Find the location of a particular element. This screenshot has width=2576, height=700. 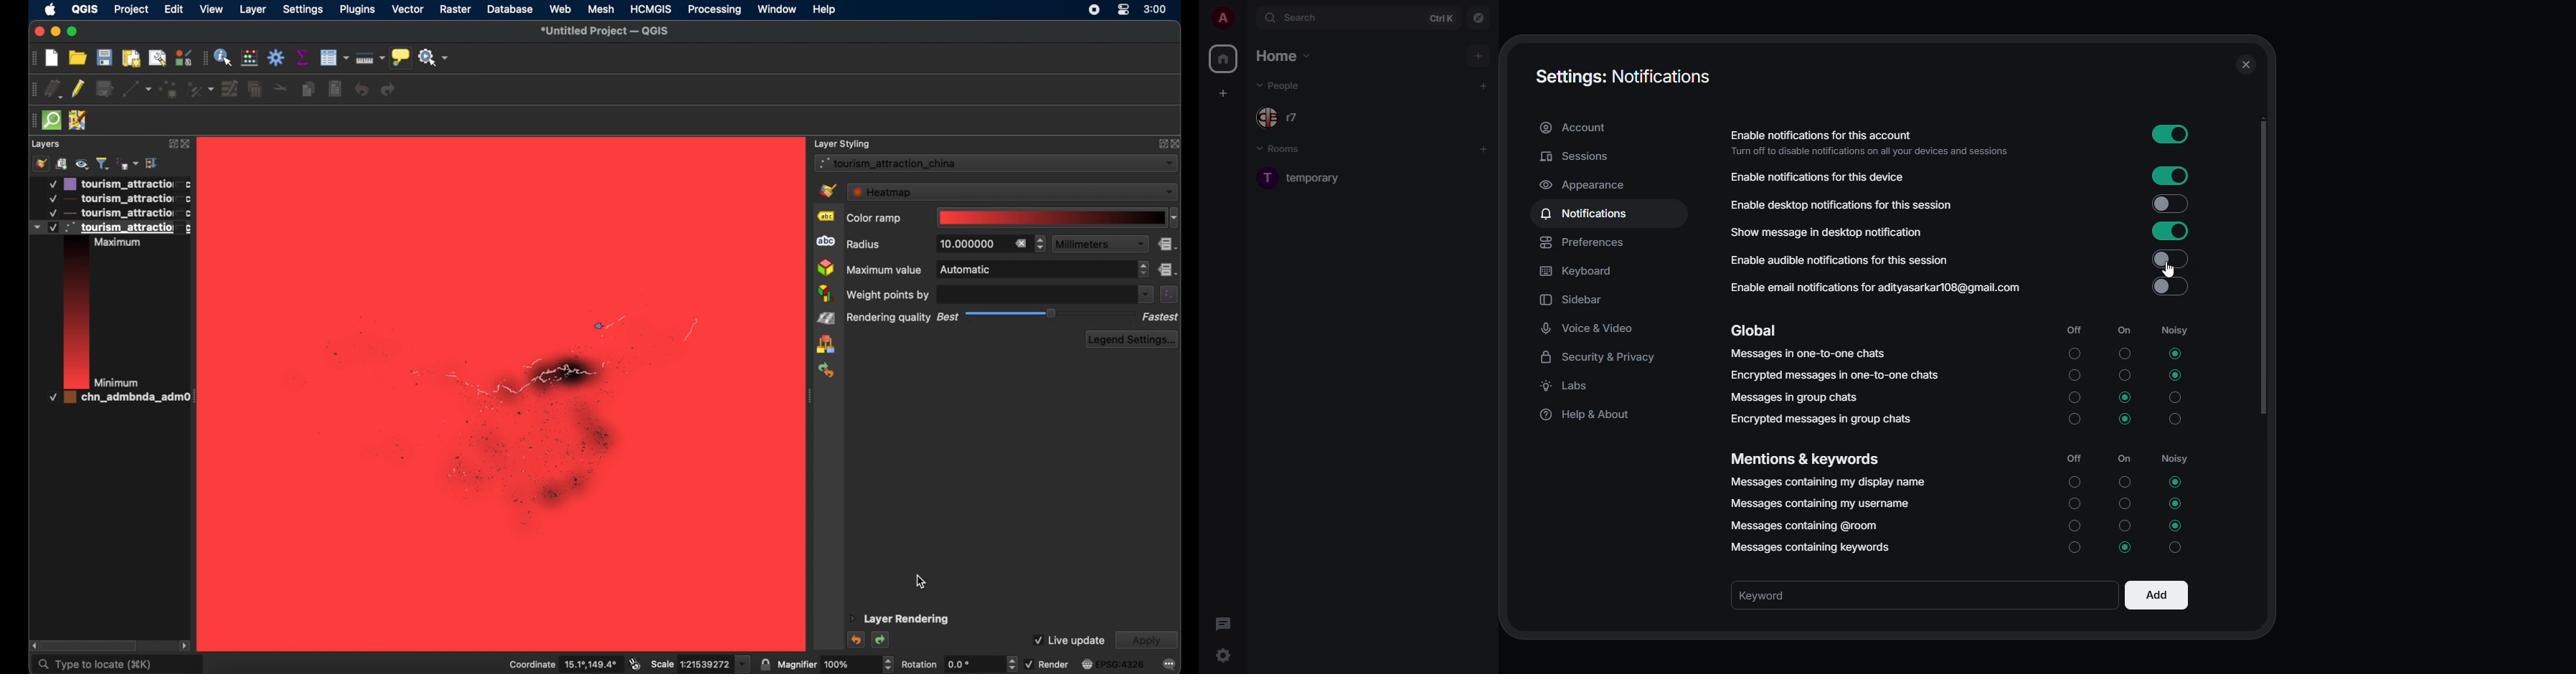

people is located at coordinates (1282, 86).